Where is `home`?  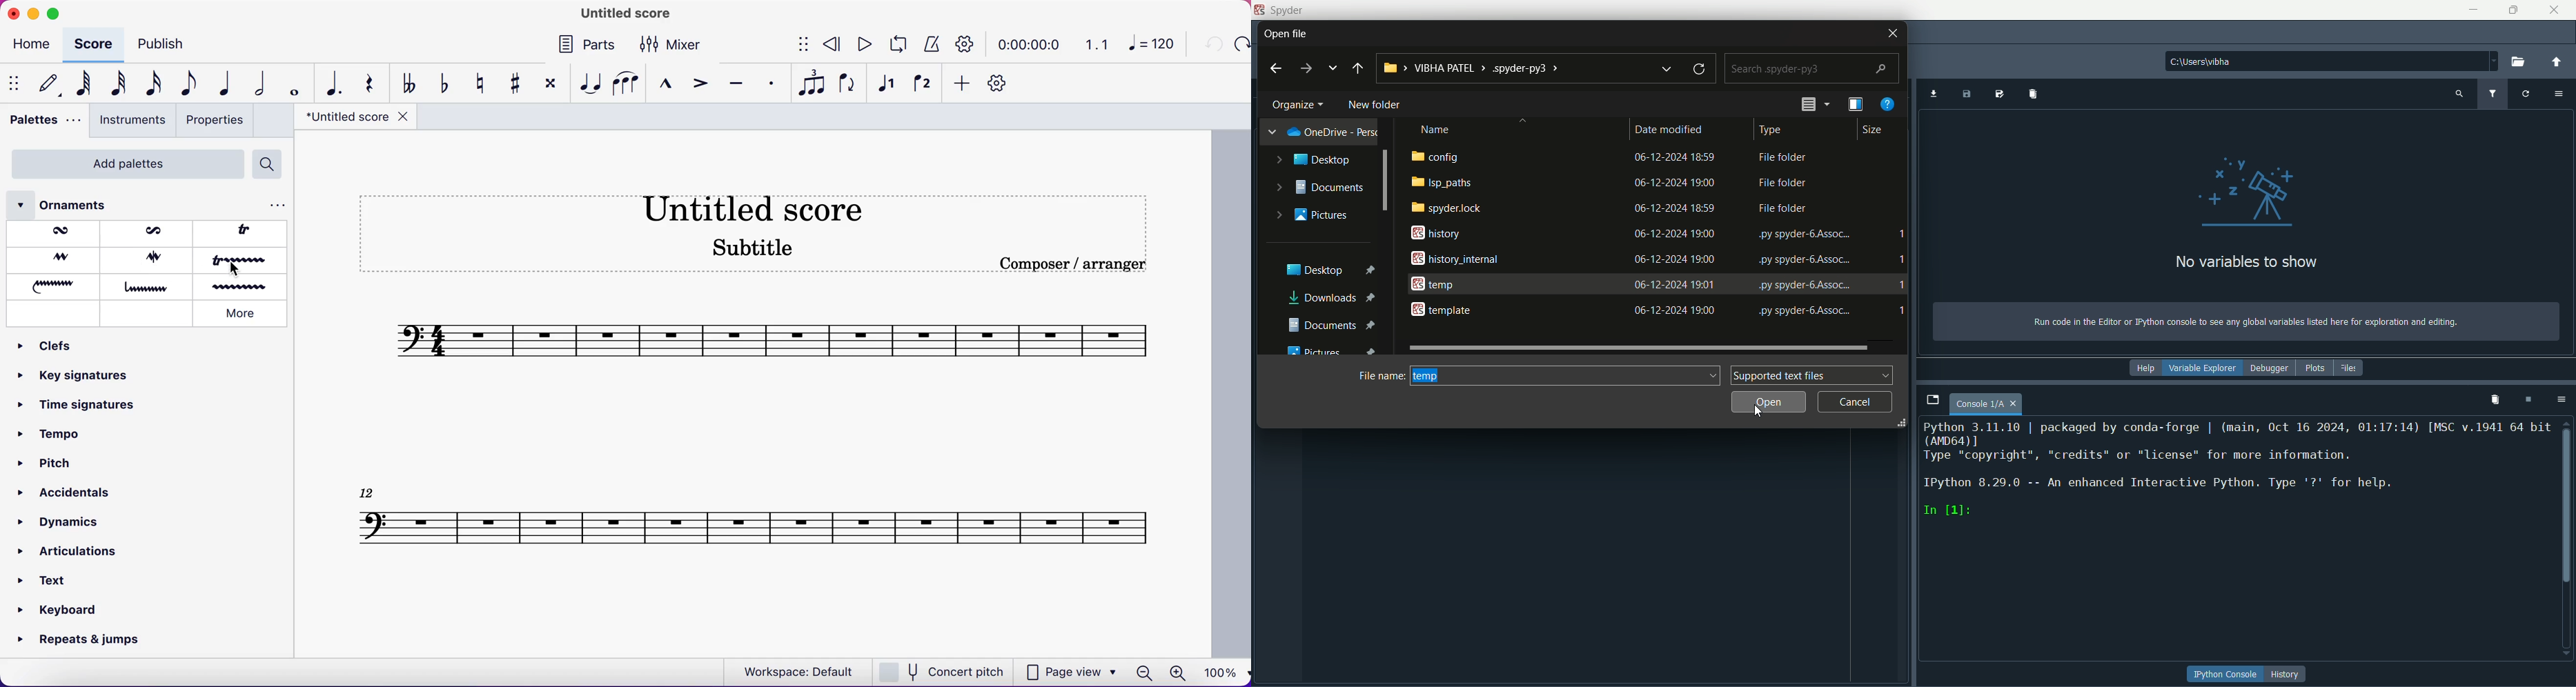
home is located at coordinates (34, 45).